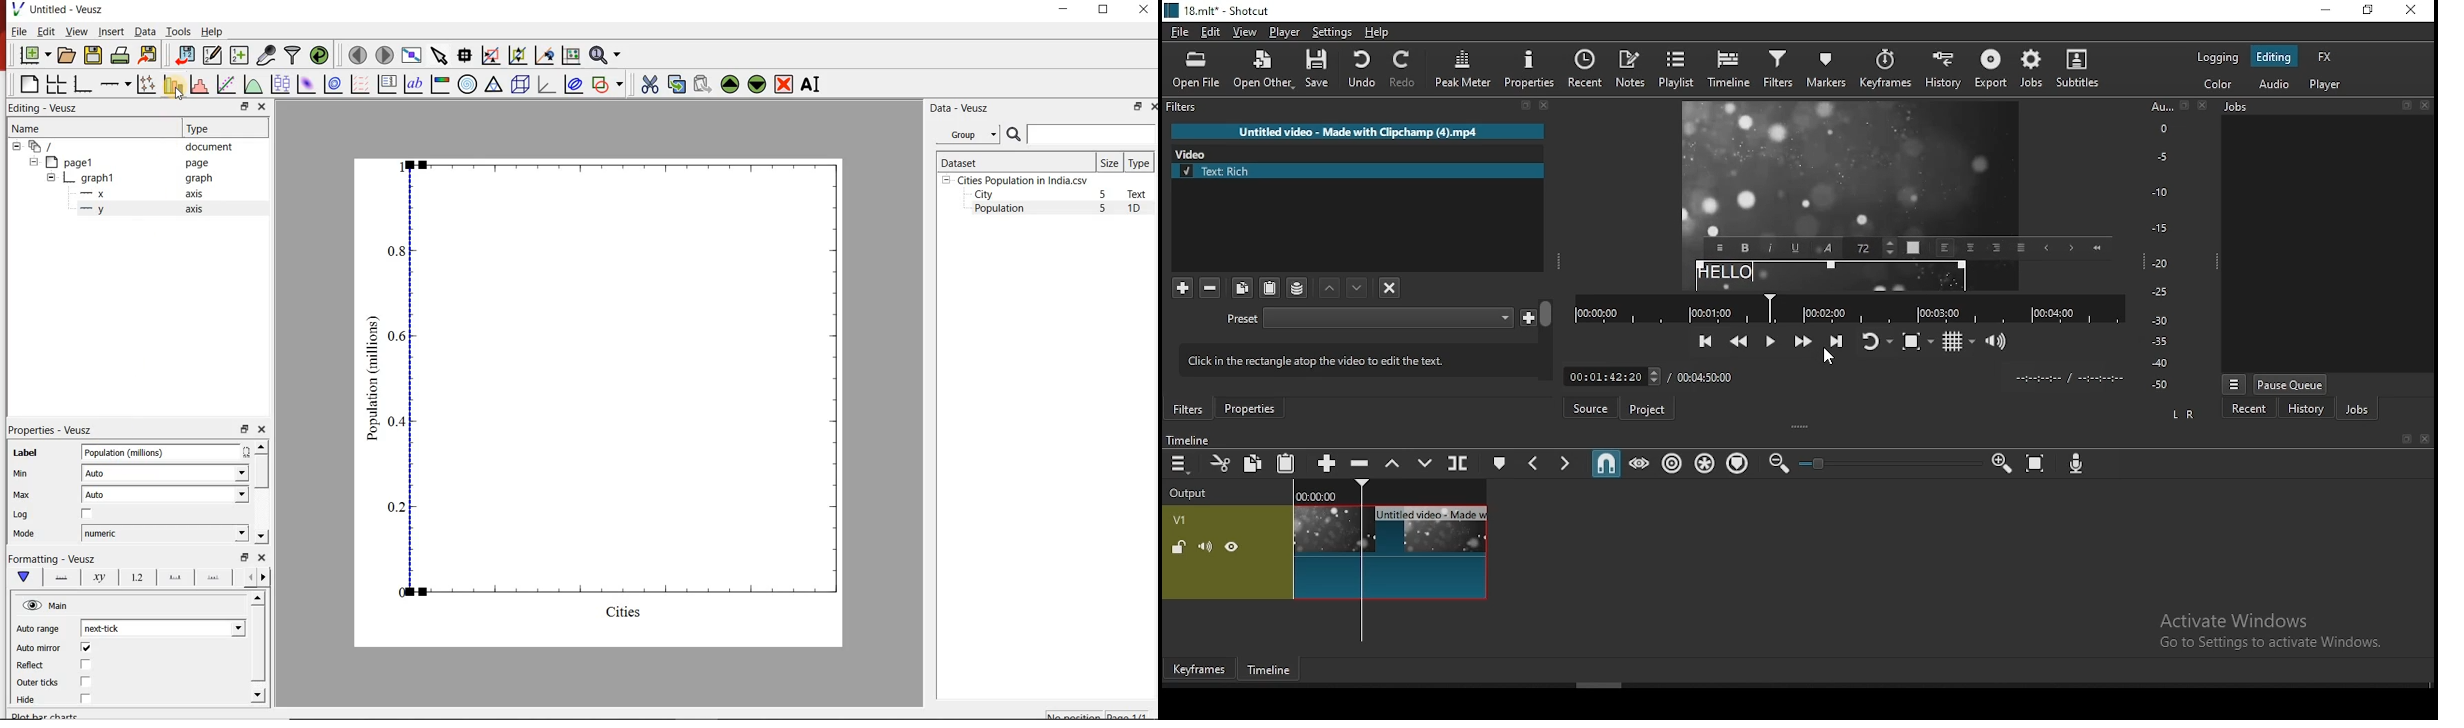  Describe the element at coordinates (1180, 33) in the screenshot. I see `file` at that location.